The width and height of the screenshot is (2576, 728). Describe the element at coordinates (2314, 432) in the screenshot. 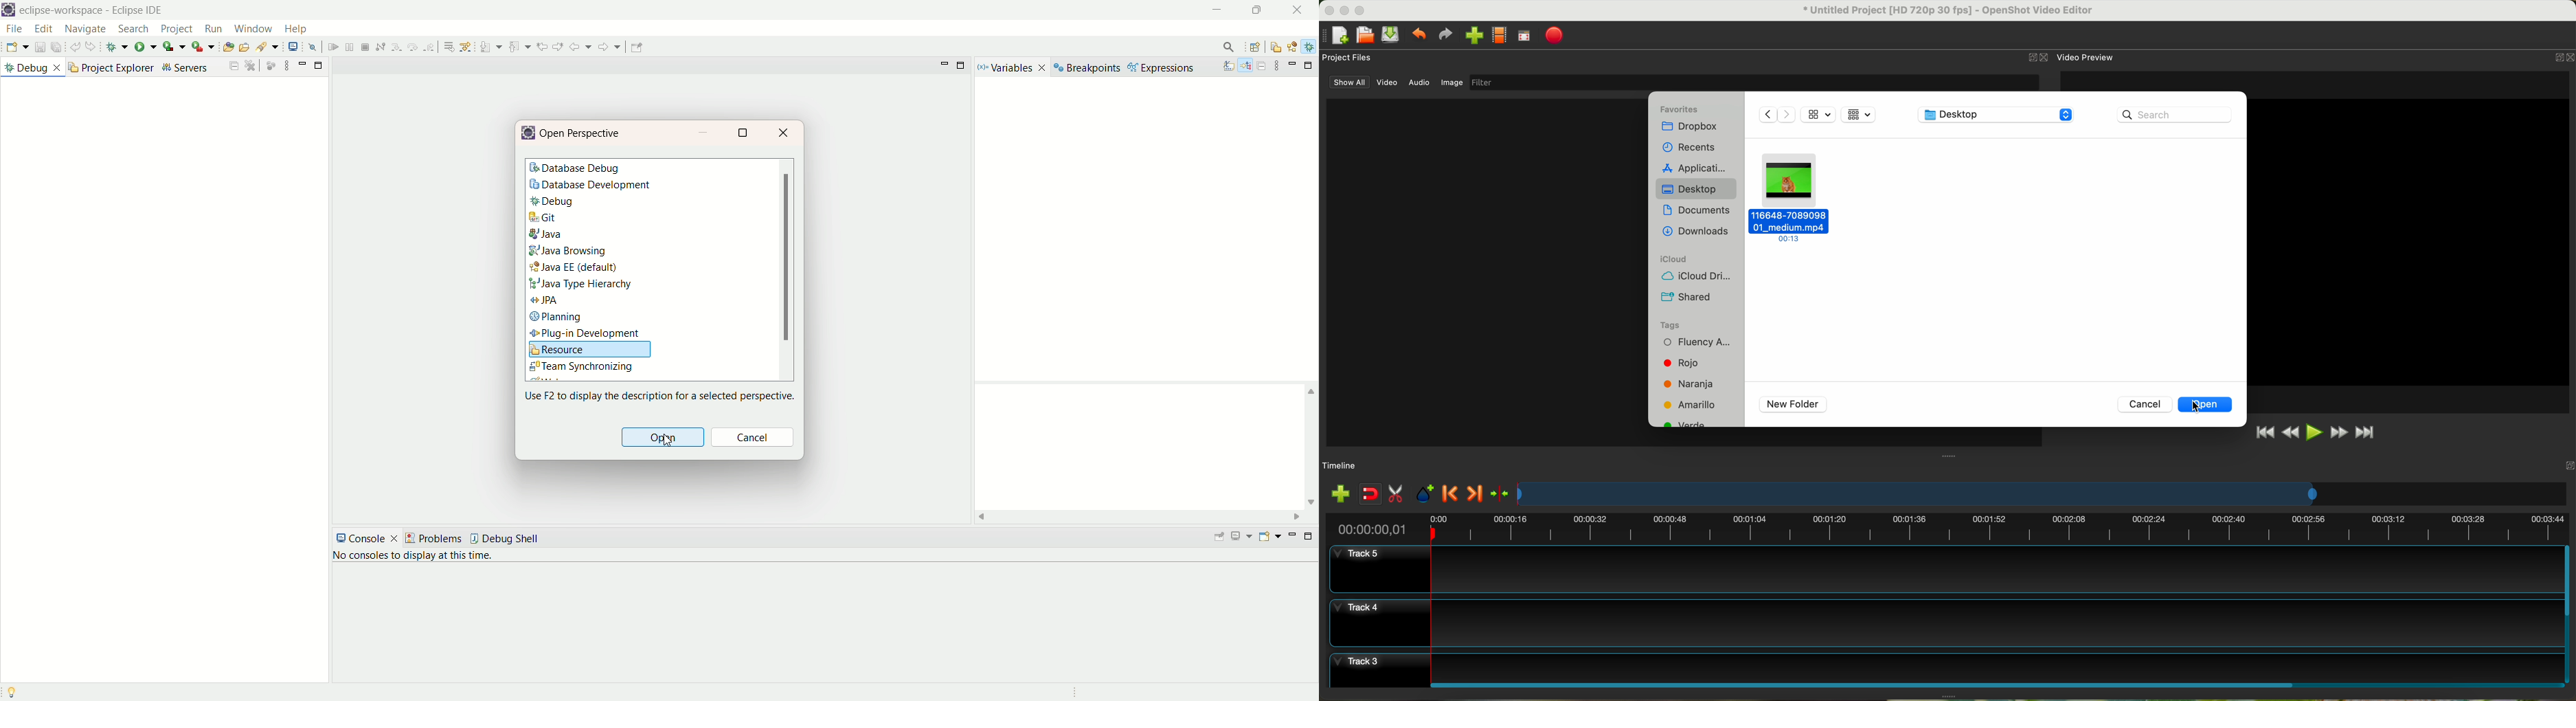

I see `play` at that location.